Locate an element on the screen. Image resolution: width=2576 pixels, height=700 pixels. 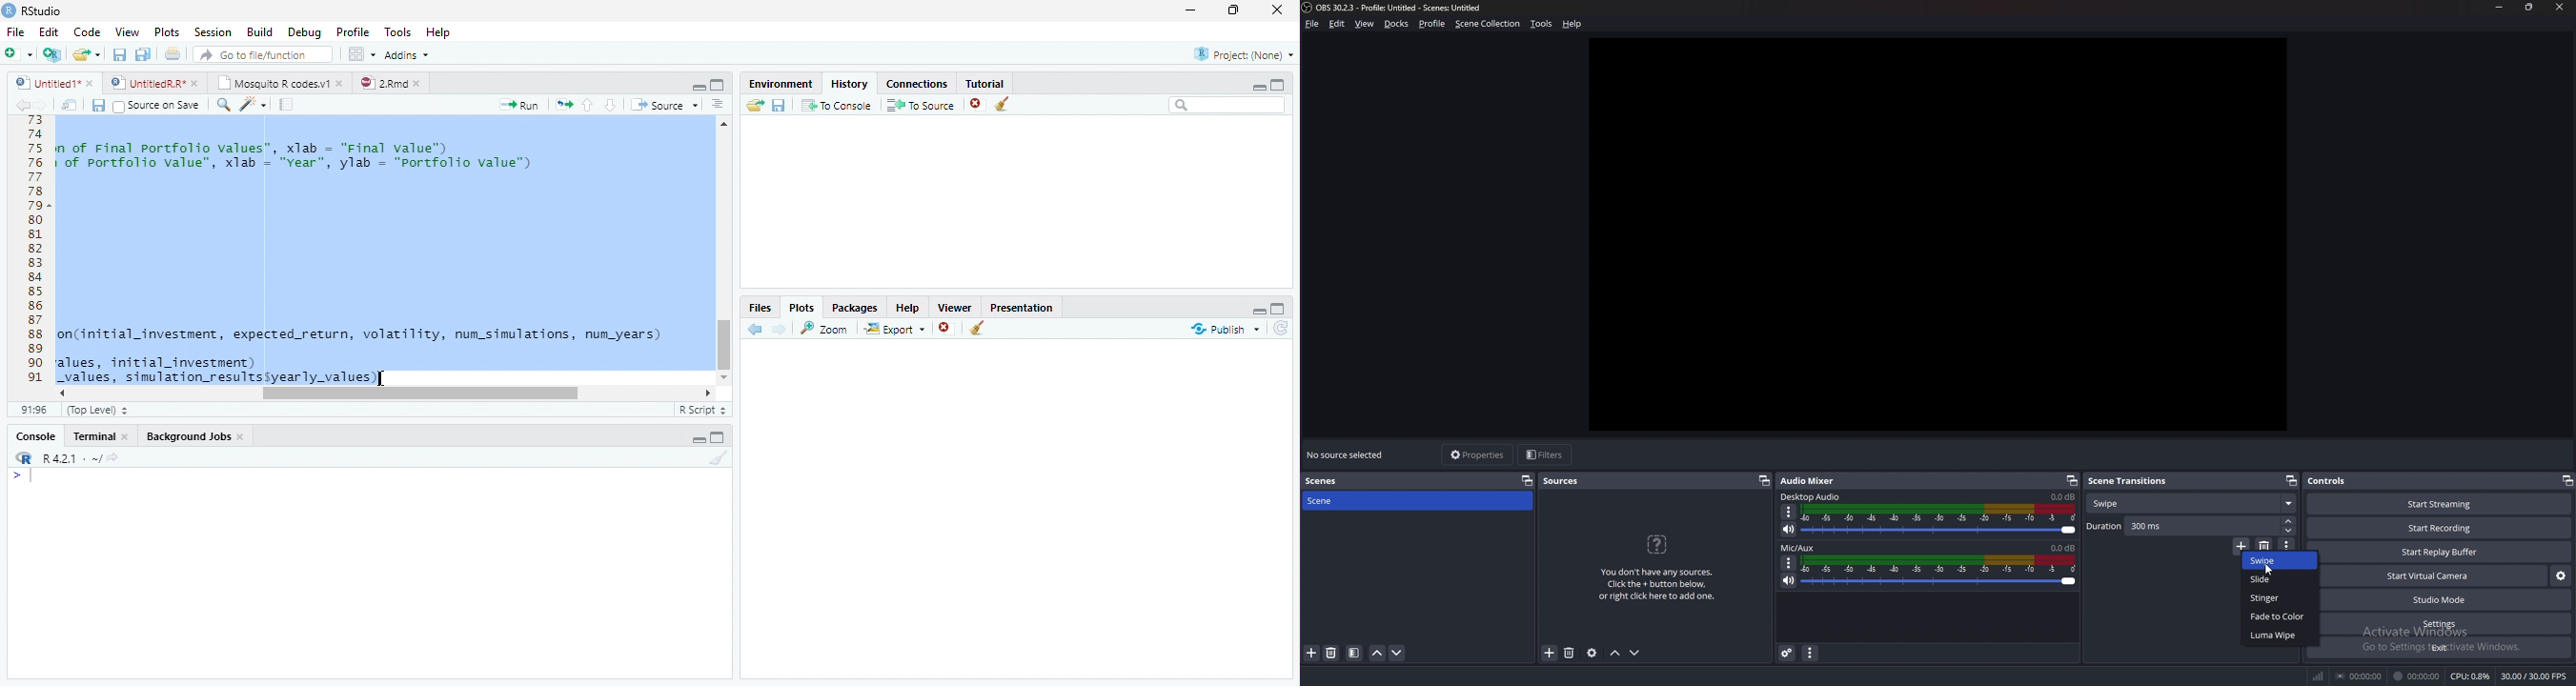
Help is located at coordinates (440, 33).